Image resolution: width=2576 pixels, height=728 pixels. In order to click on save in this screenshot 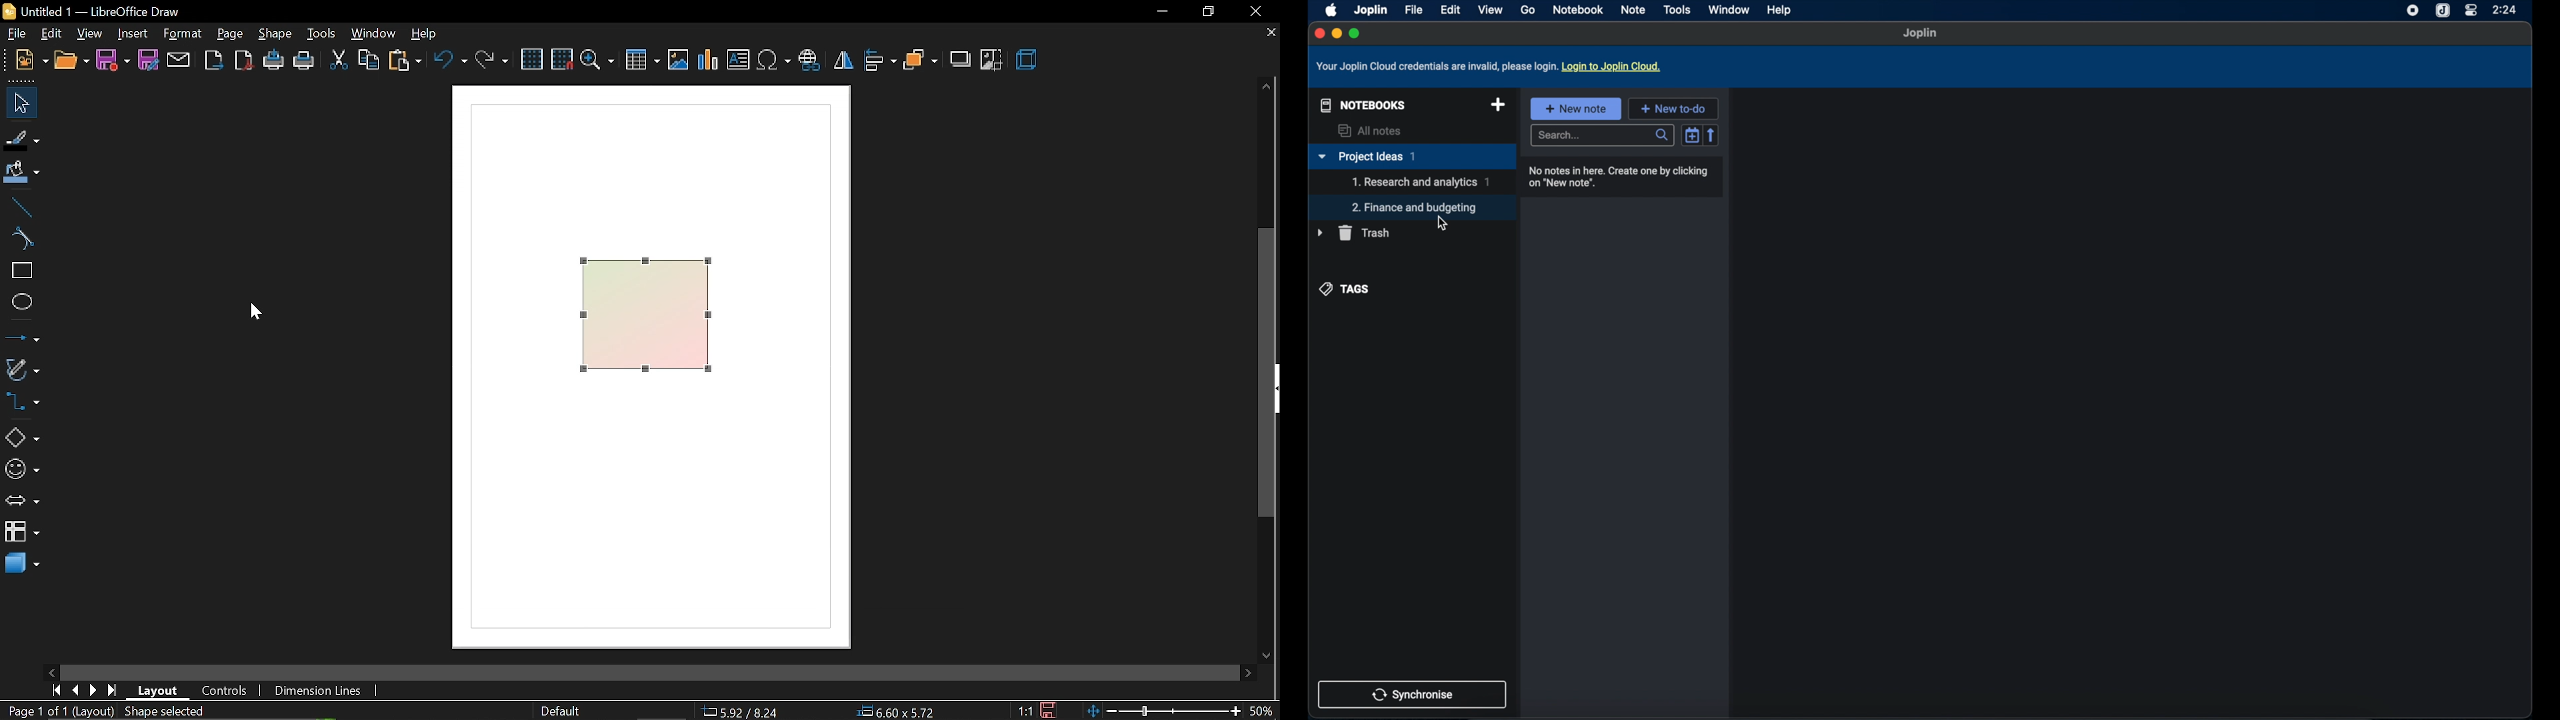, I will do `click(112, 61)`.